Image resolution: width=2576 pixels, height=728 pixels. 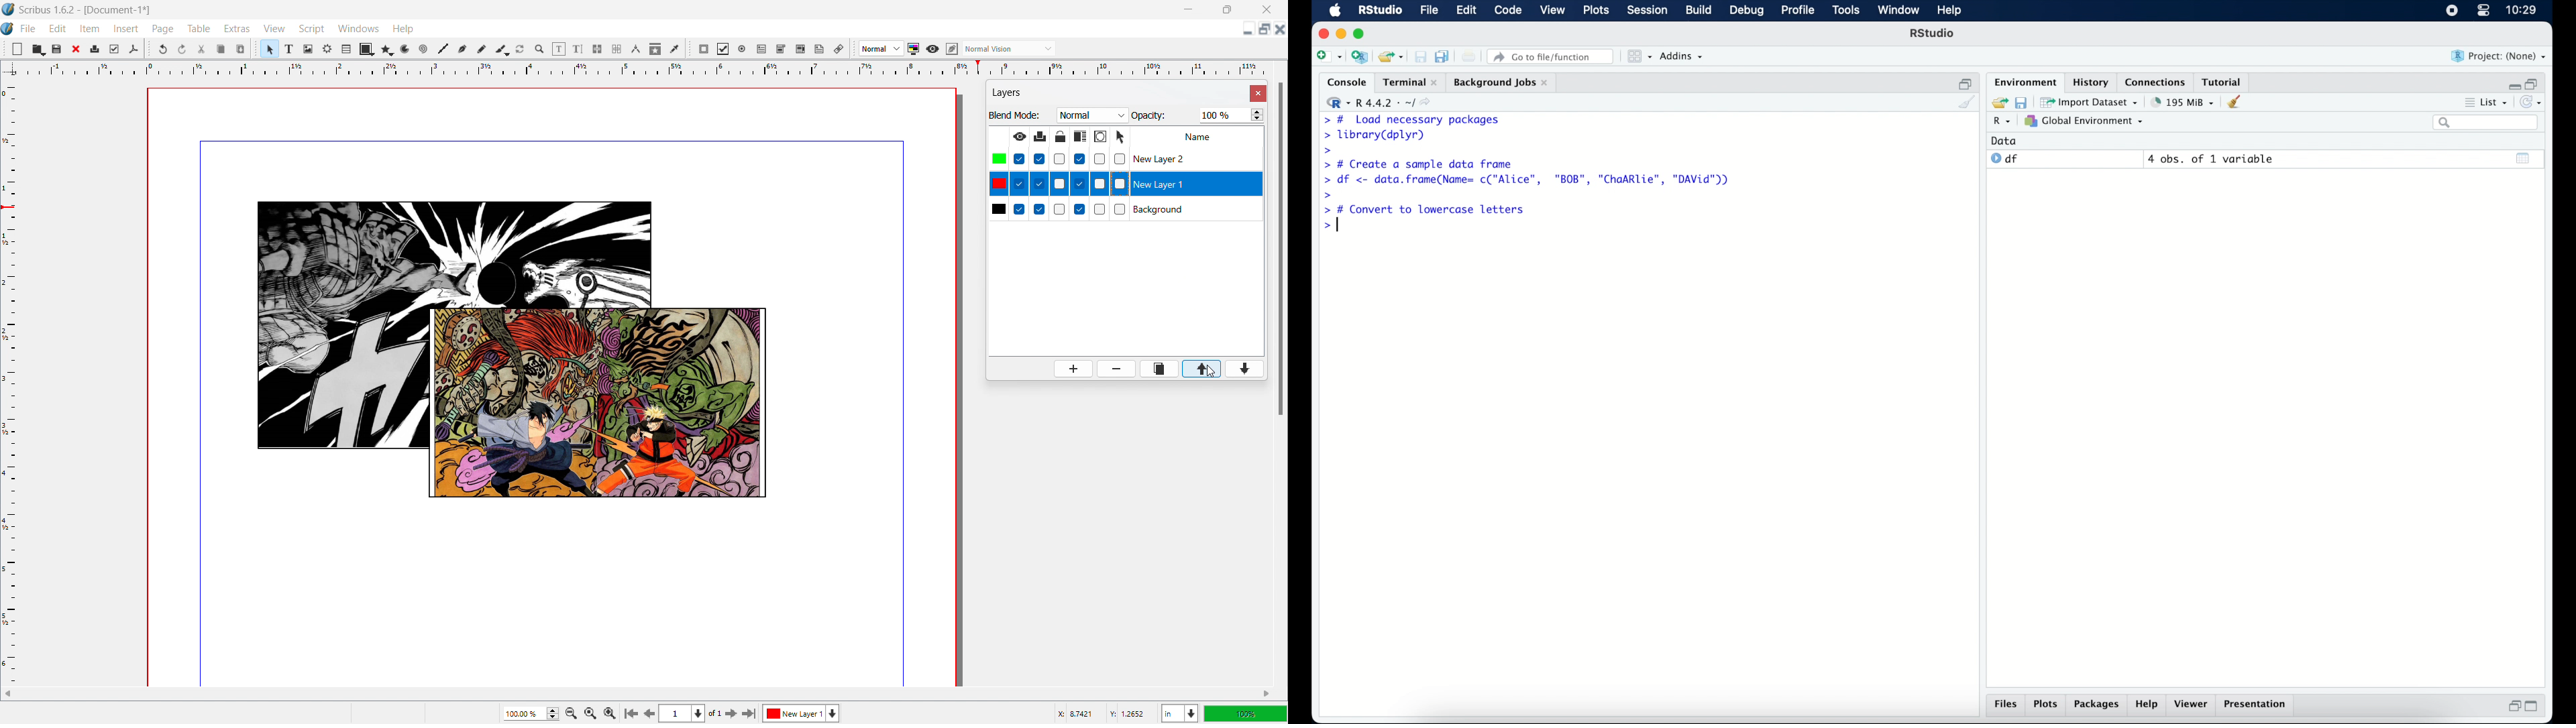 What do you see at coordinates (5, 48) in the screenshot?
I see `move tools` at bounding box center [5, 48].